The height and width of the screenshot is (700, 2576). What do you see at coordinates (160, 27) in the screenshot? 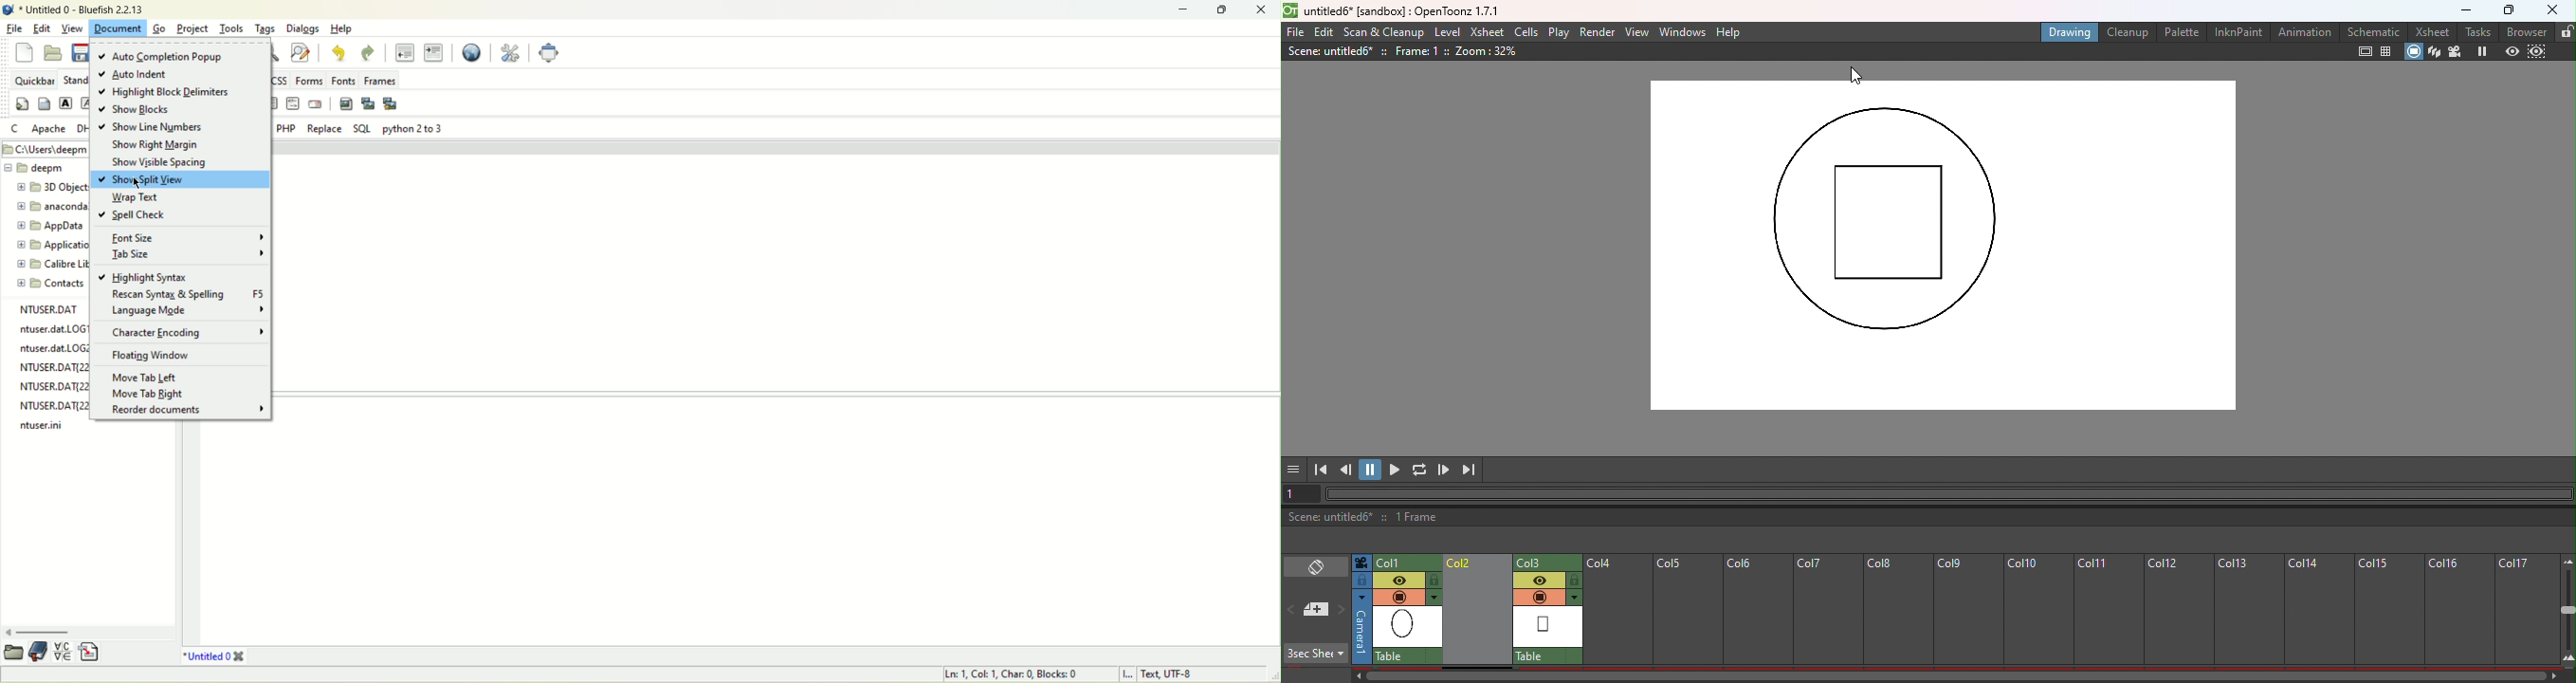
I see `Go` at bounding box center [160, 27].